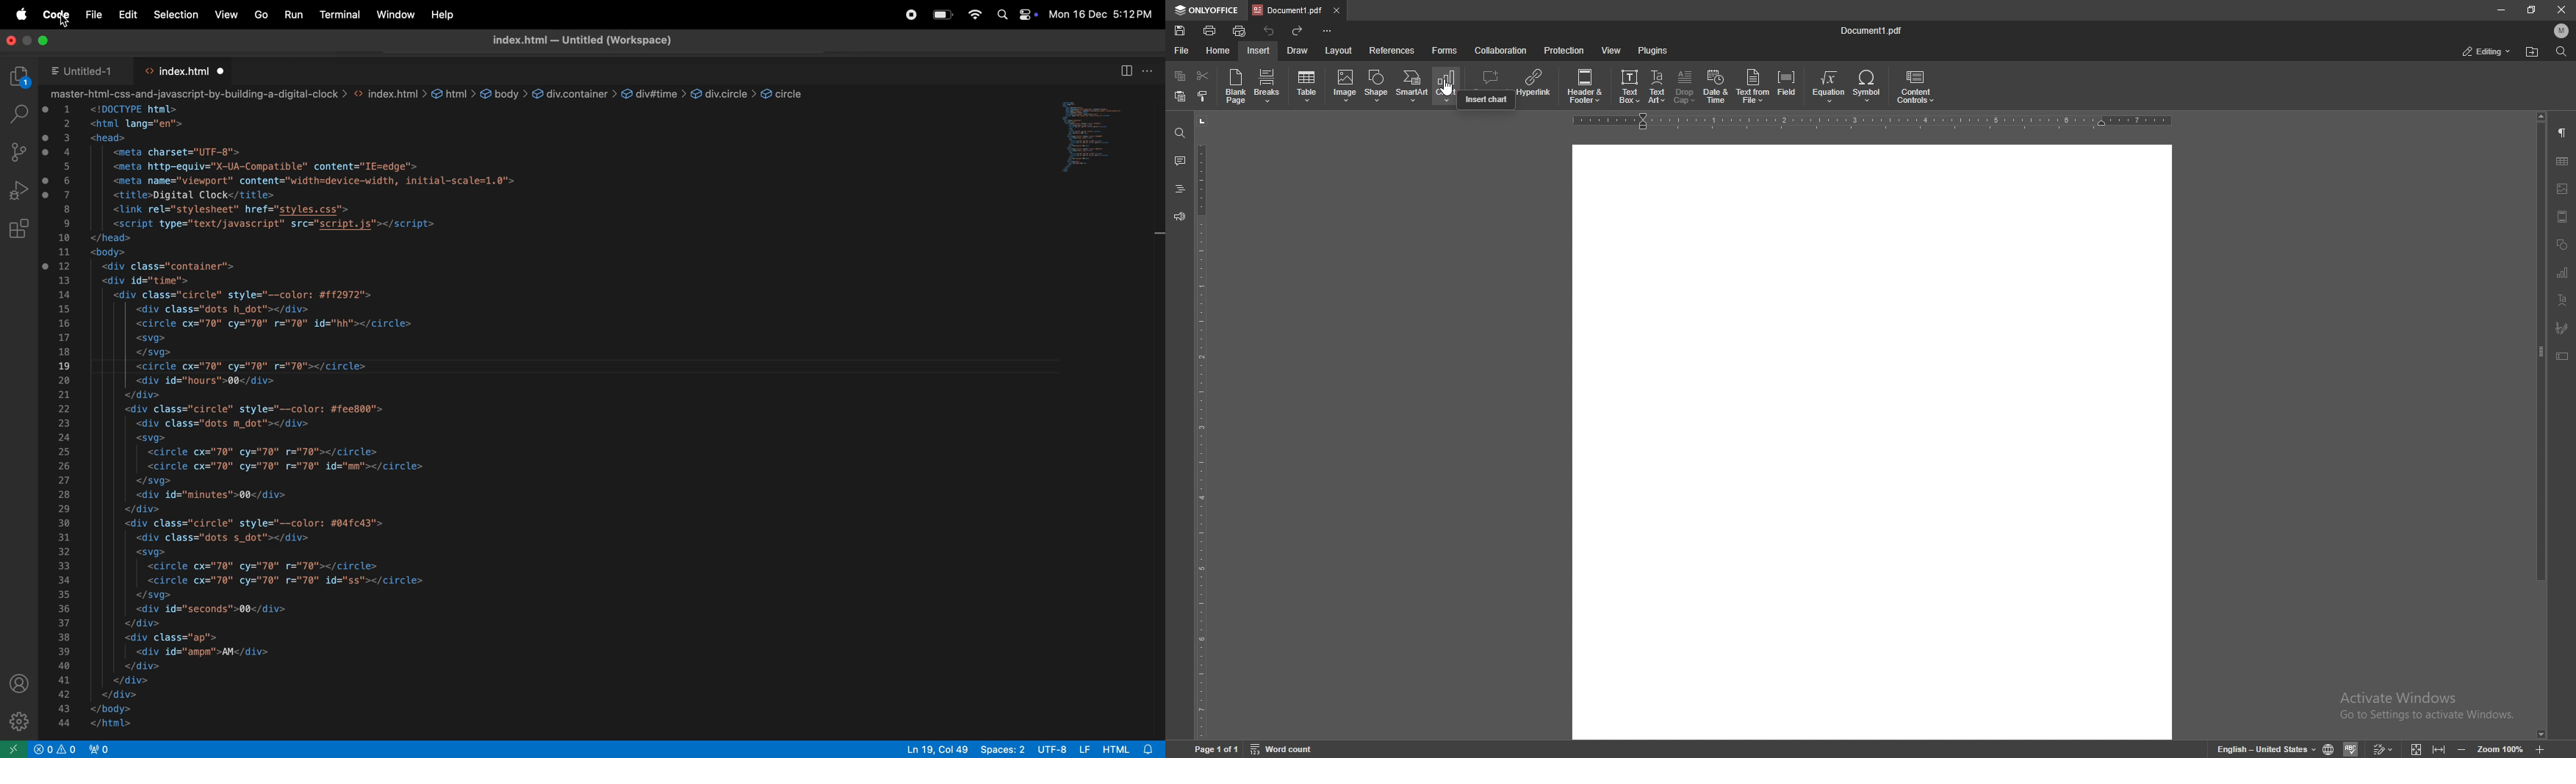 The image size is (2576, 784). Describe the element at coordinates (1203, 75) in the screenshot. I see `cut` at that location.